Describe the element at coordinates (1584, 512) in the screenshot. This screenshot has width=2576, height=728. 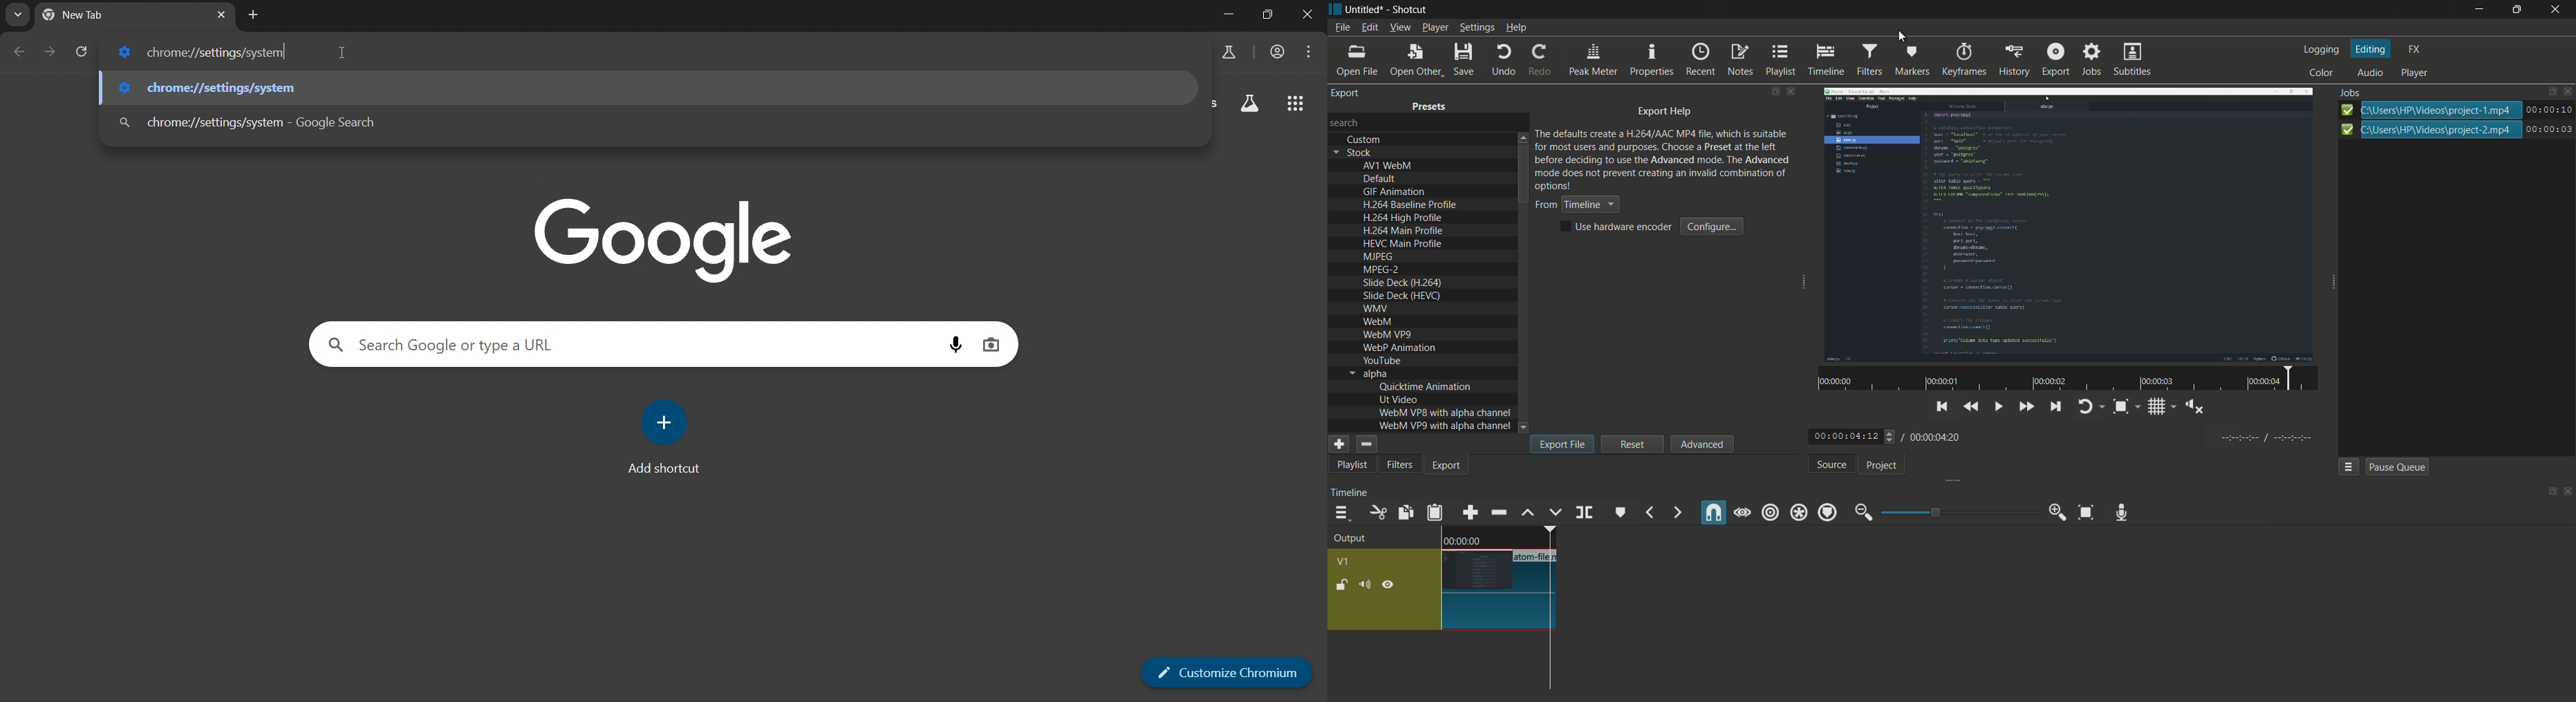
I see `split at playhead` at that location.